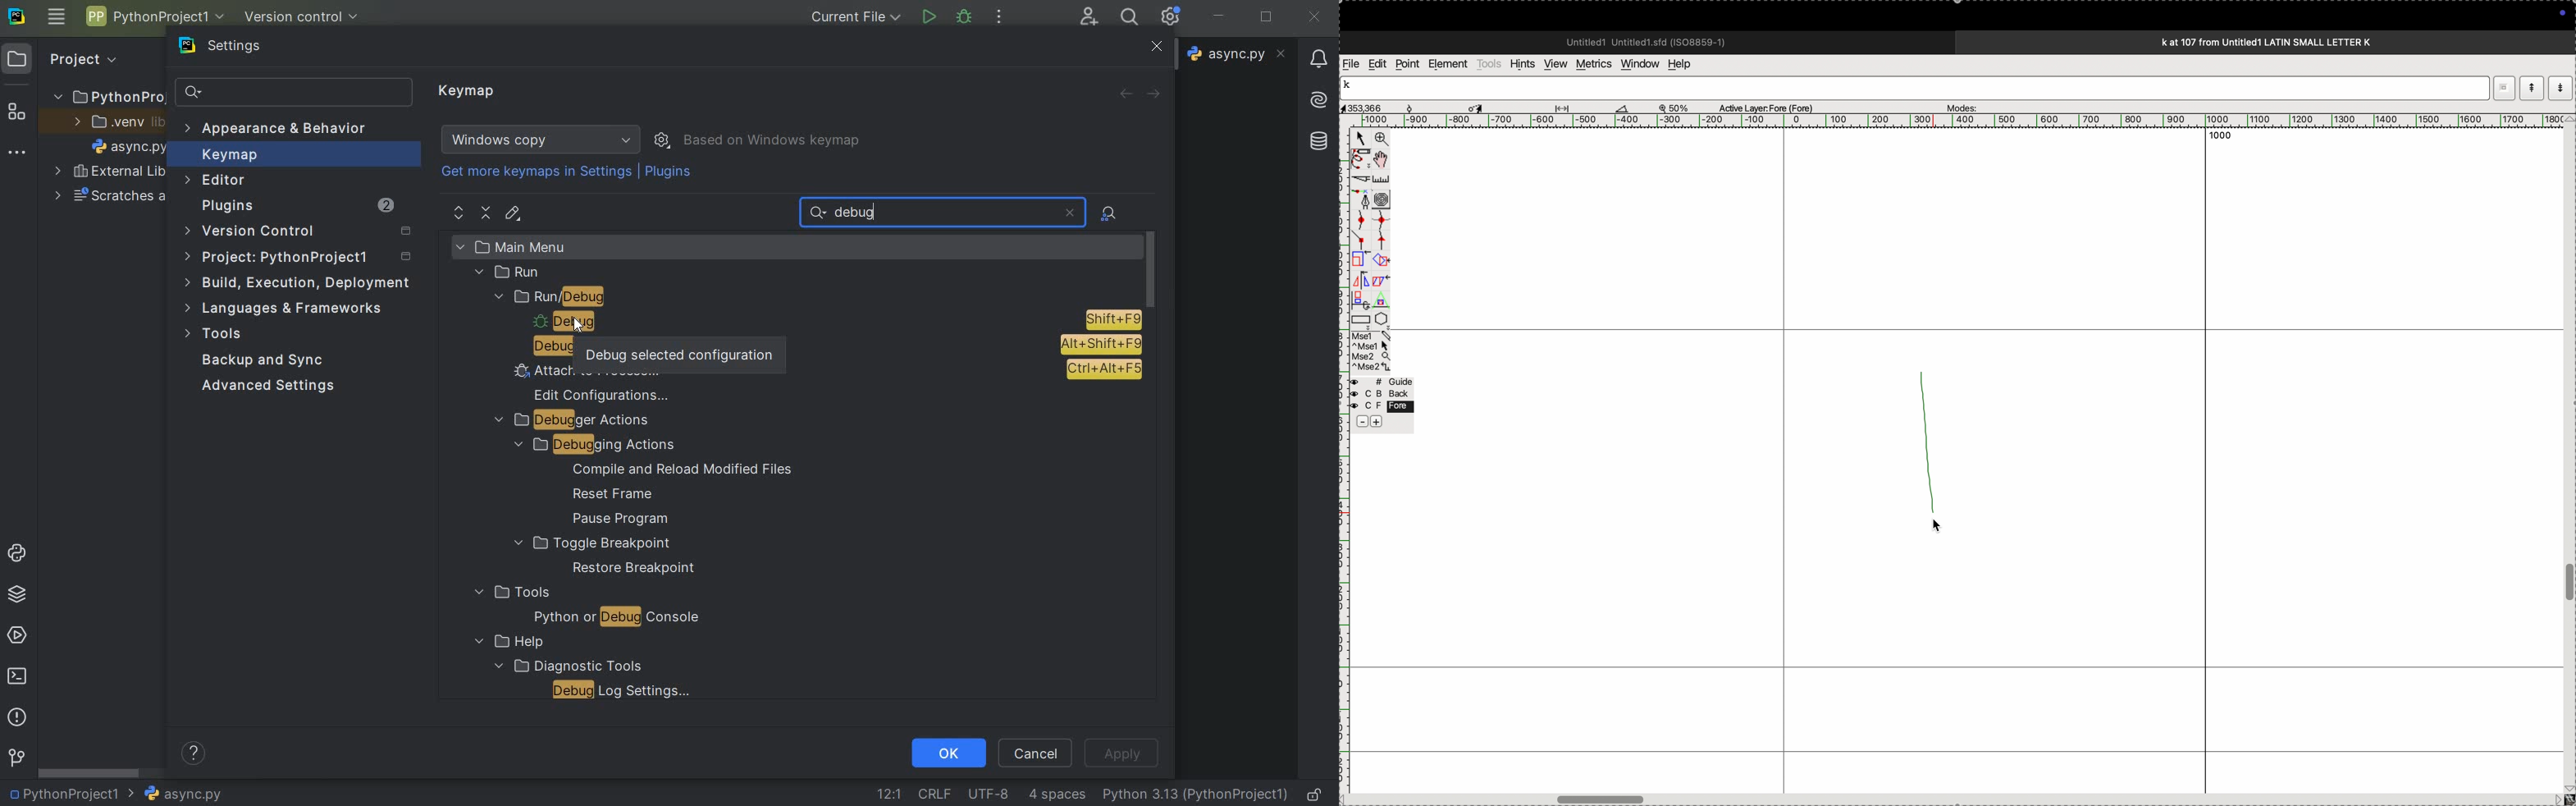  Describe the element at coordinates (1679, 107) in the screenshot. I see `zoom` at that location.